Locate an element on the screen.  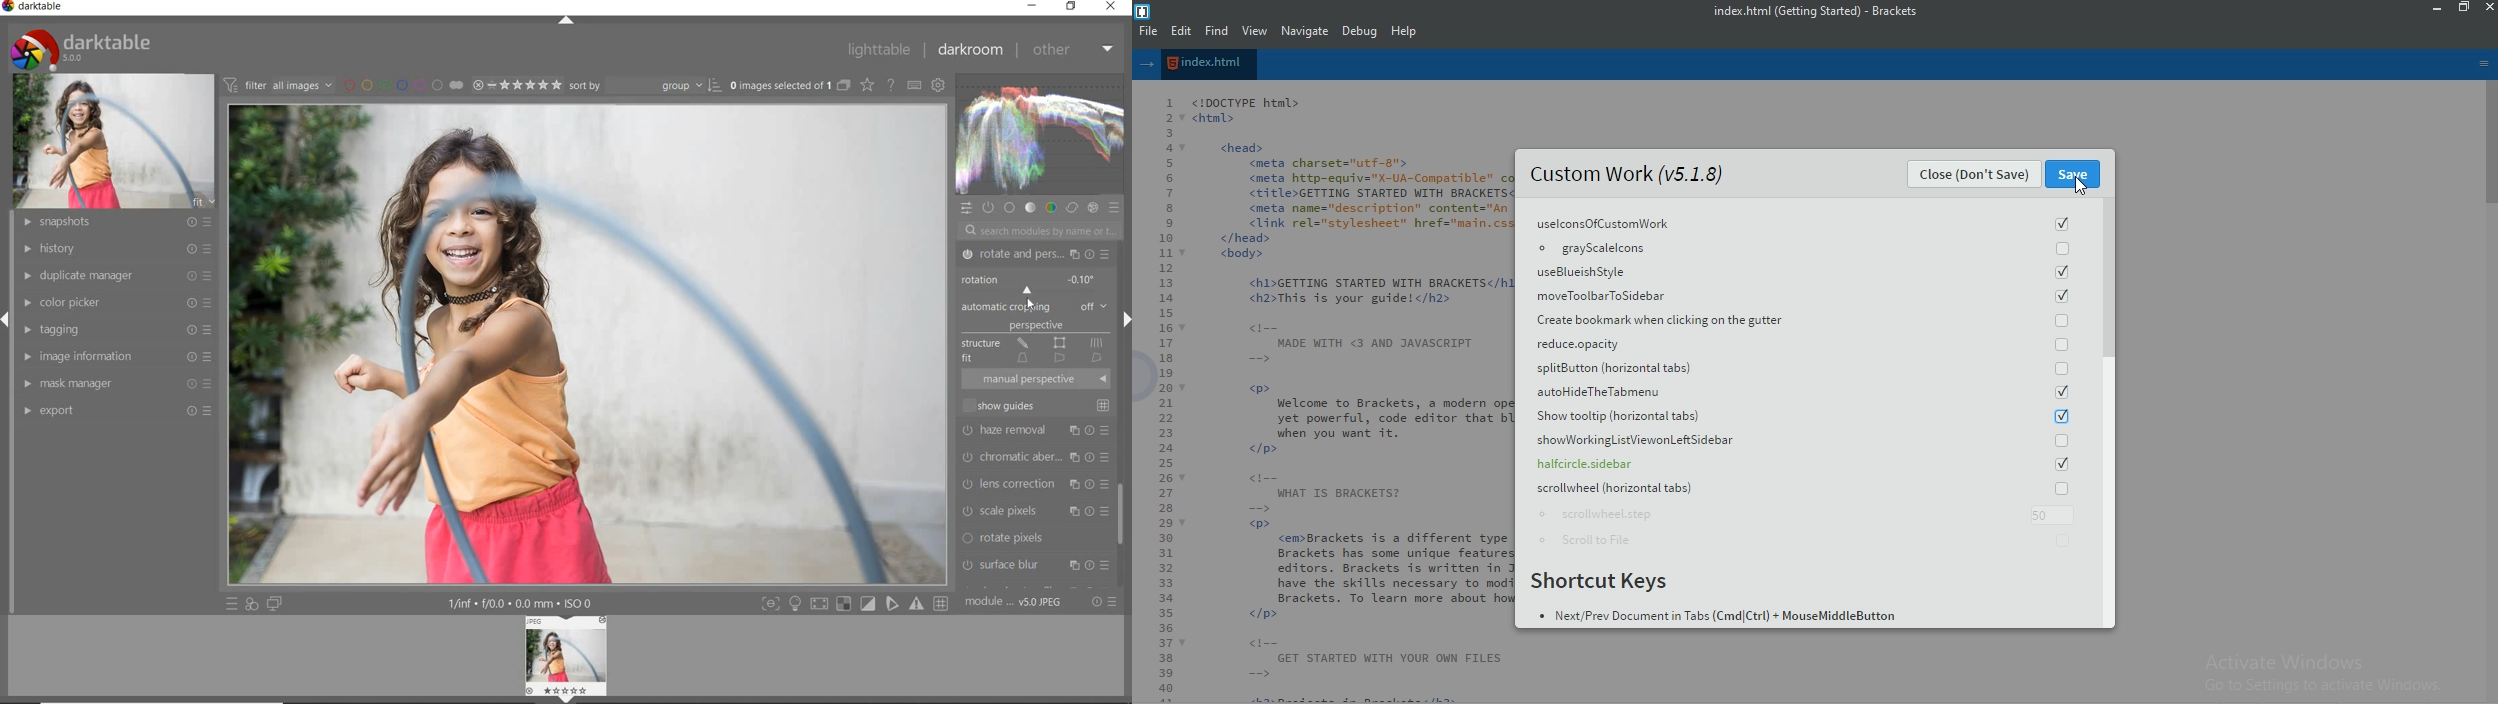
scrollwheel.step is located at coordinates (1807, 514).